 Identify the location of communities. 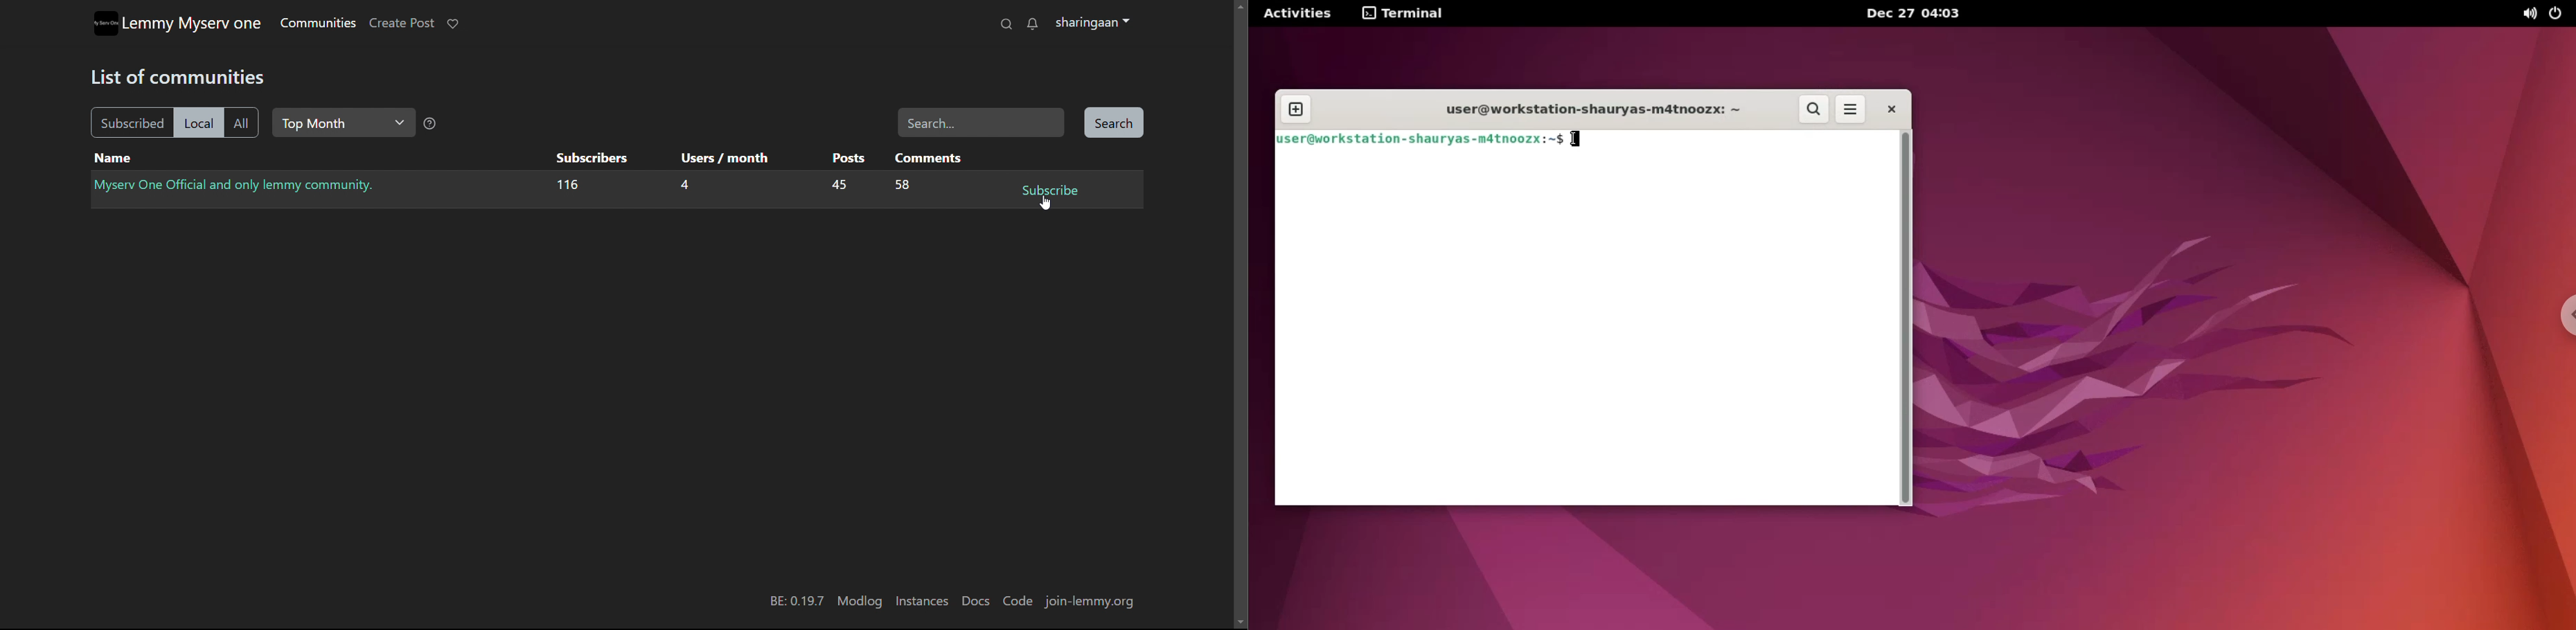
(317, 23).